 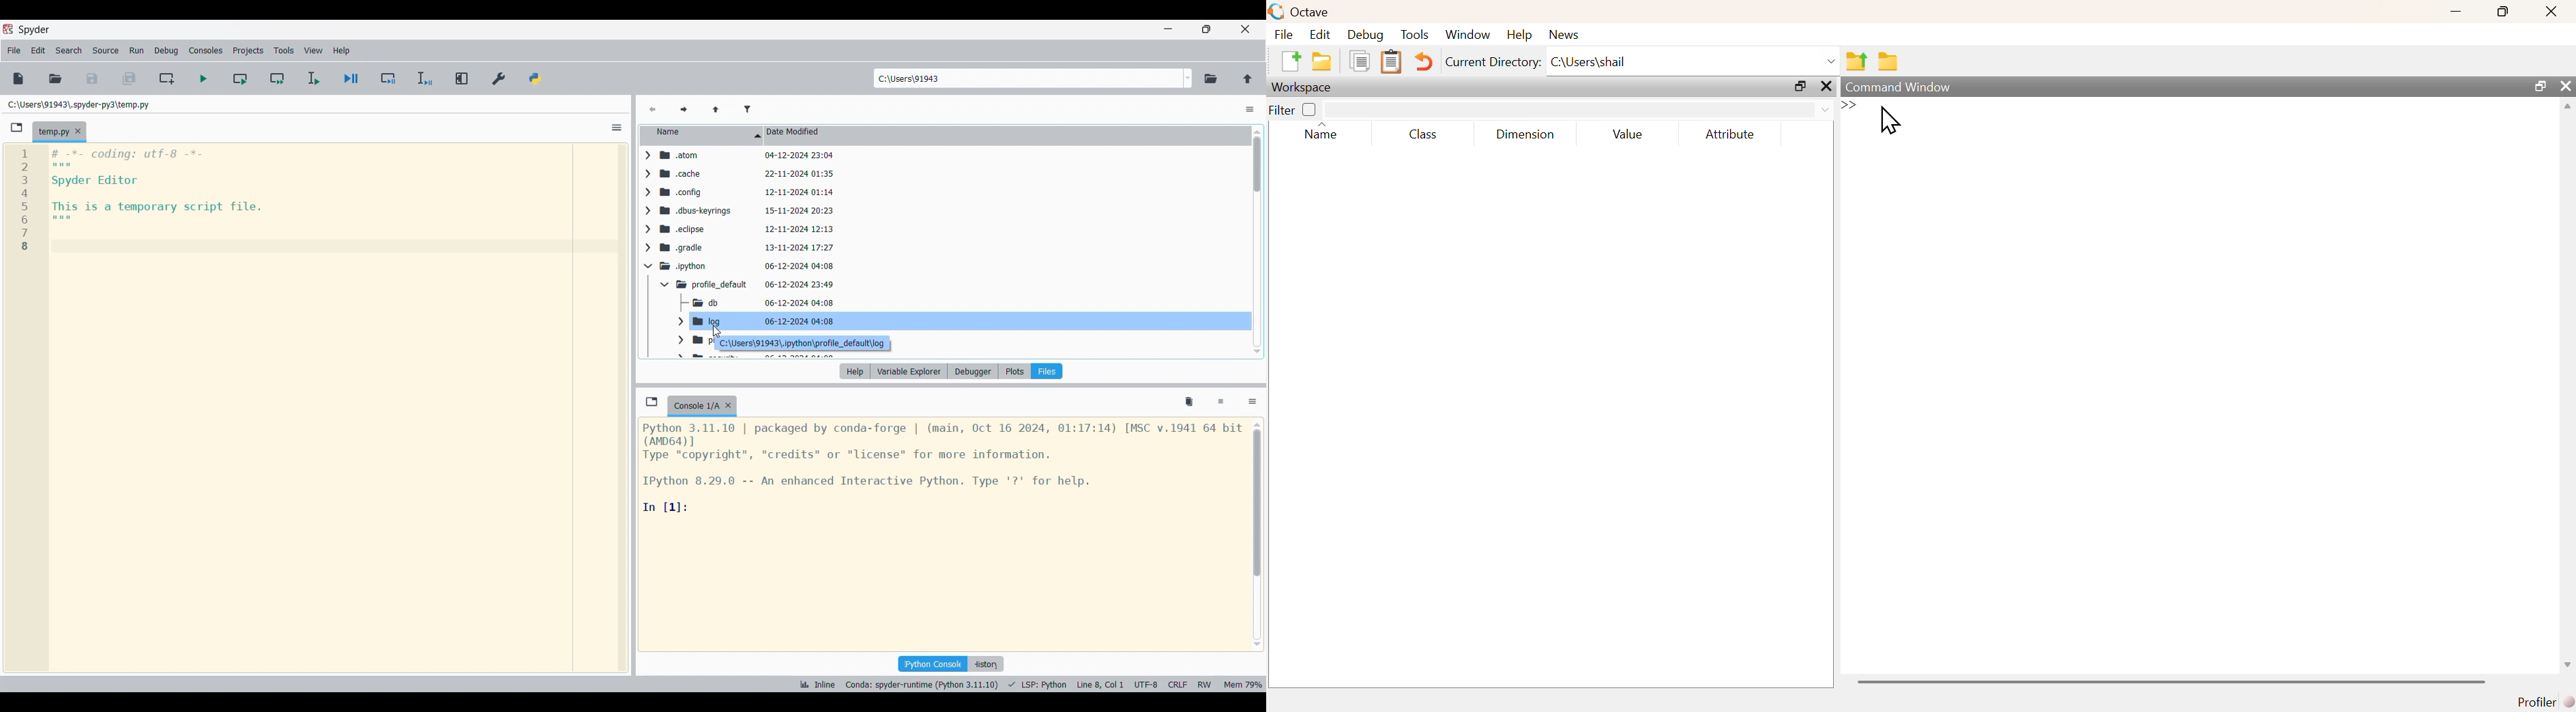 I want to click on Change to parent directory, so click(x=1248, y=79).